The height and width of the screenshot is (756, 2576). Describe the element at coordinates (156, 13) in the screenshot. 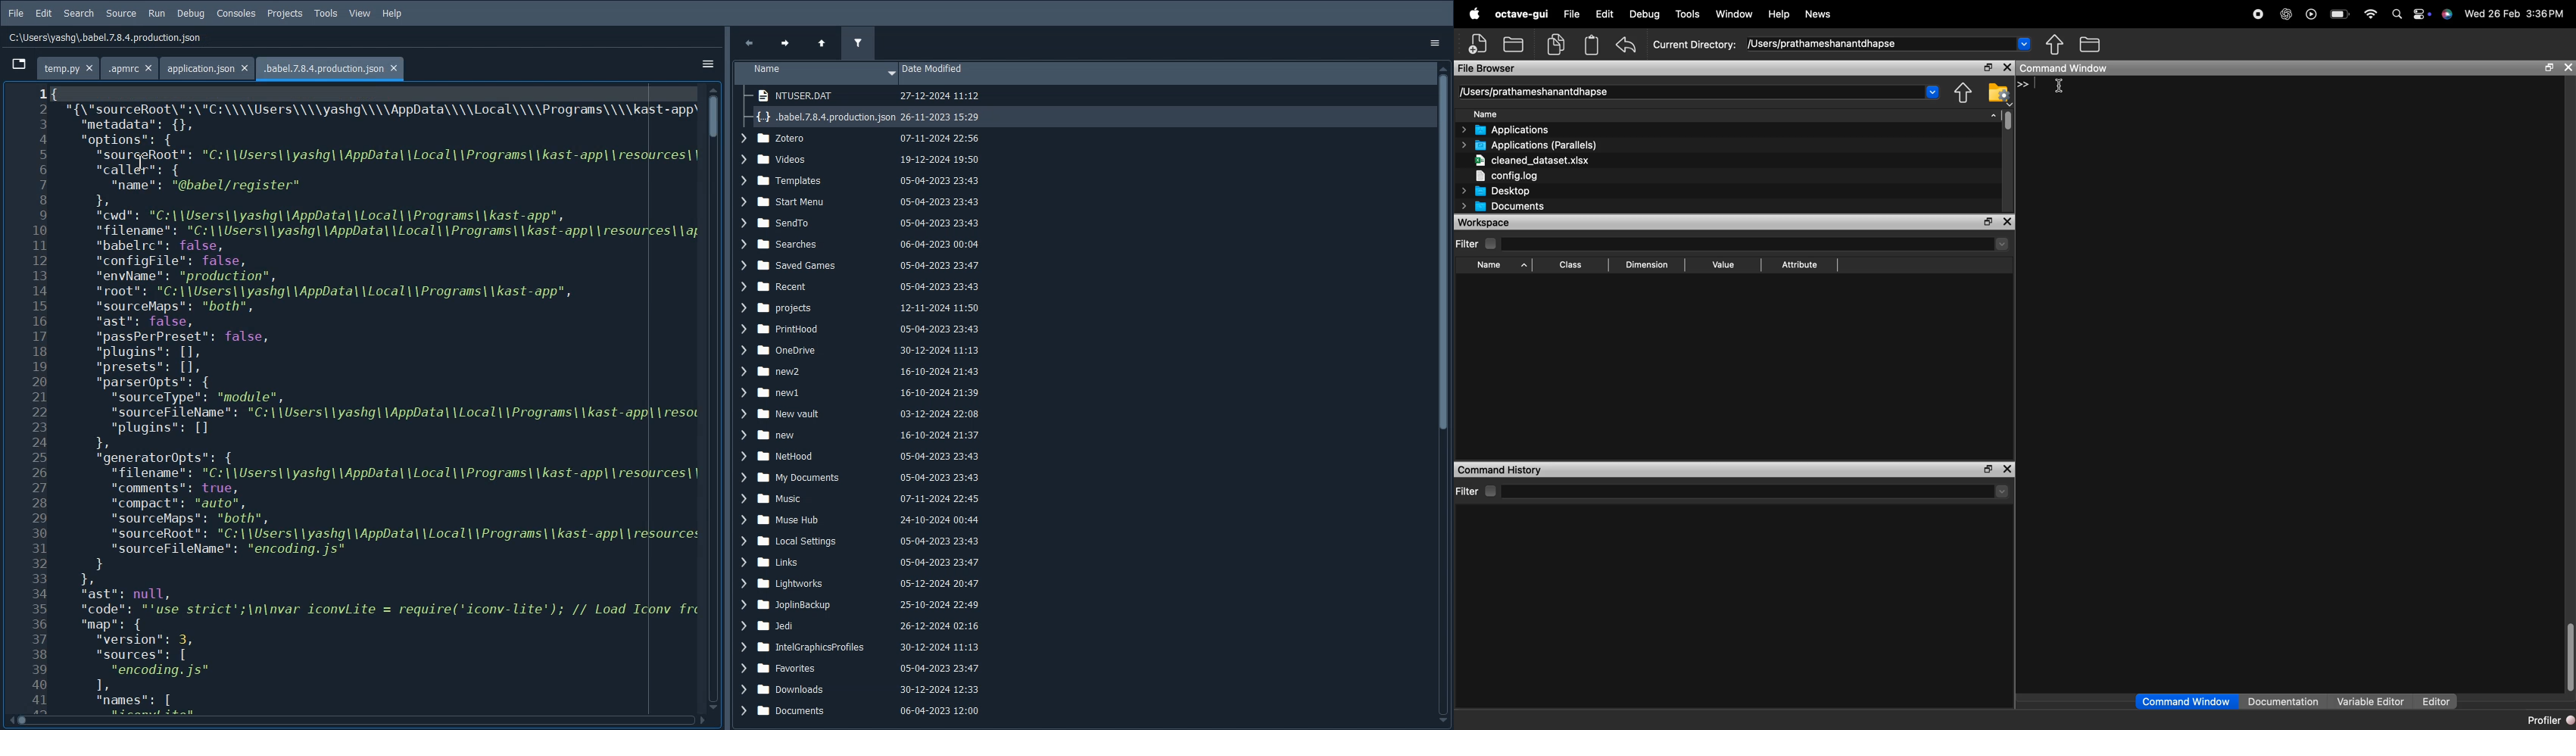

I see `Run` at that location.